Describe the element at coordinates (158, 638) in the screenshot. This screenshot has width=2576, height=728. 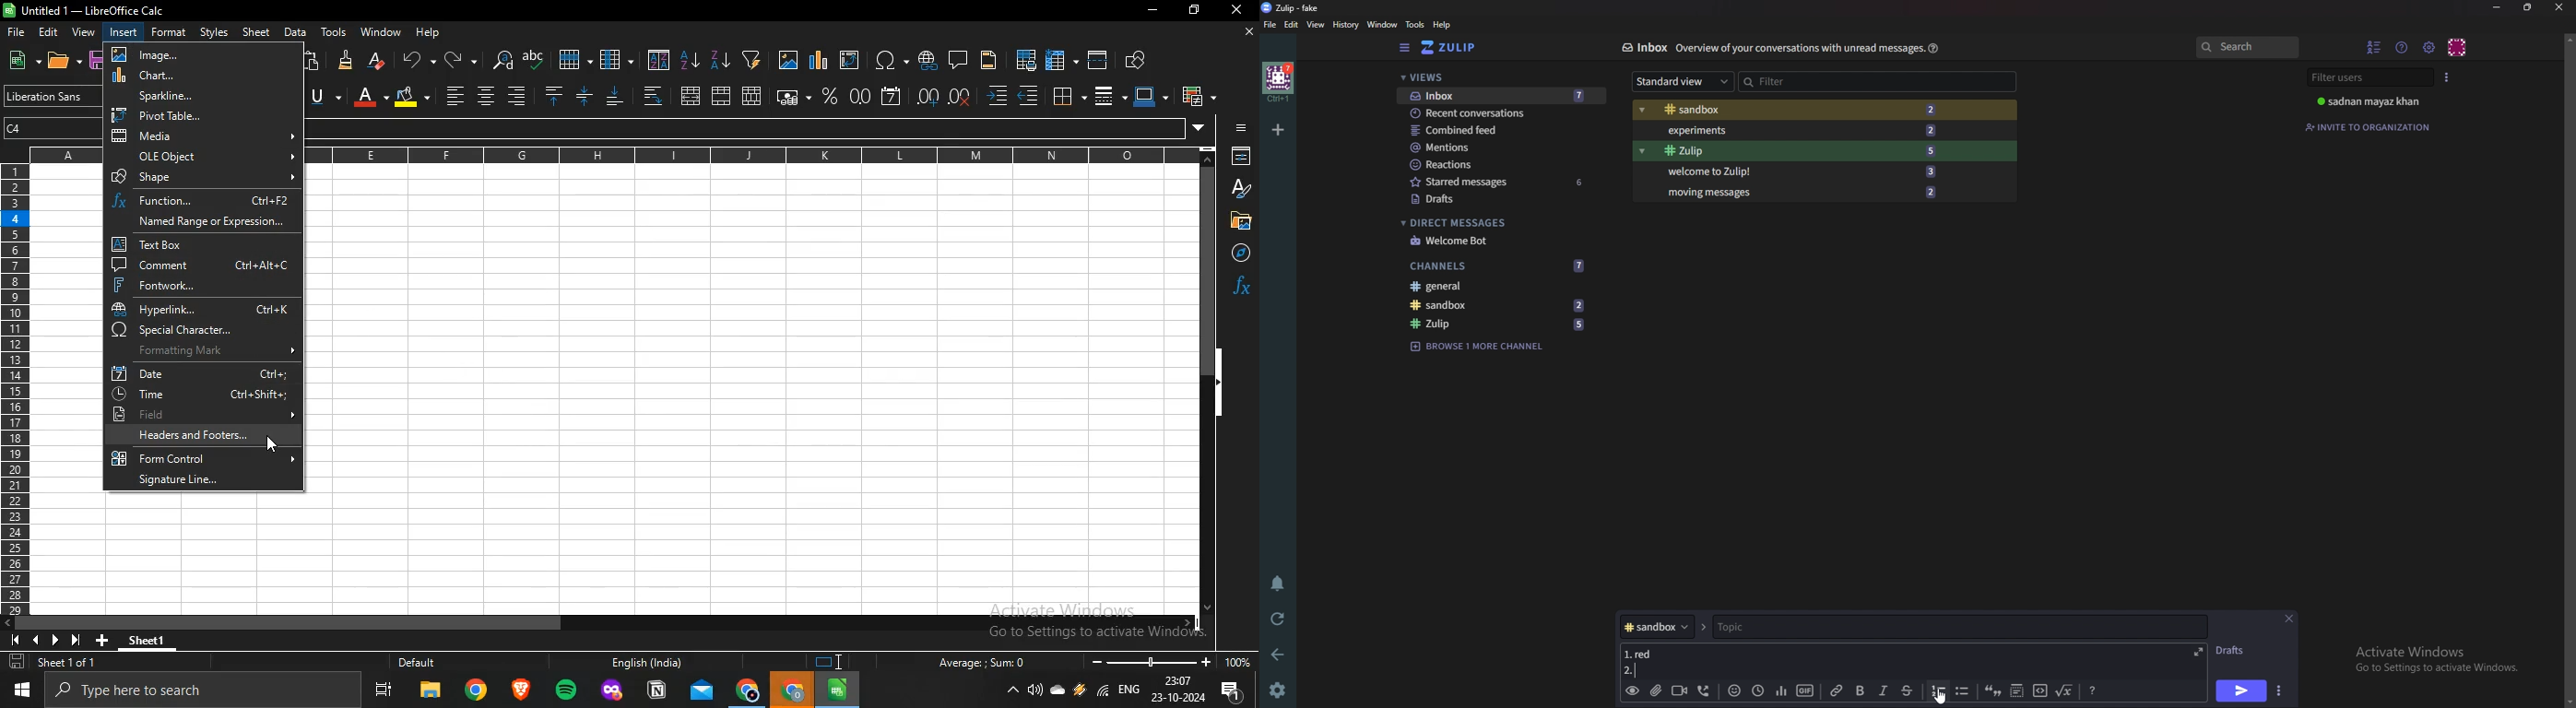
I see `sheet1` at that location.